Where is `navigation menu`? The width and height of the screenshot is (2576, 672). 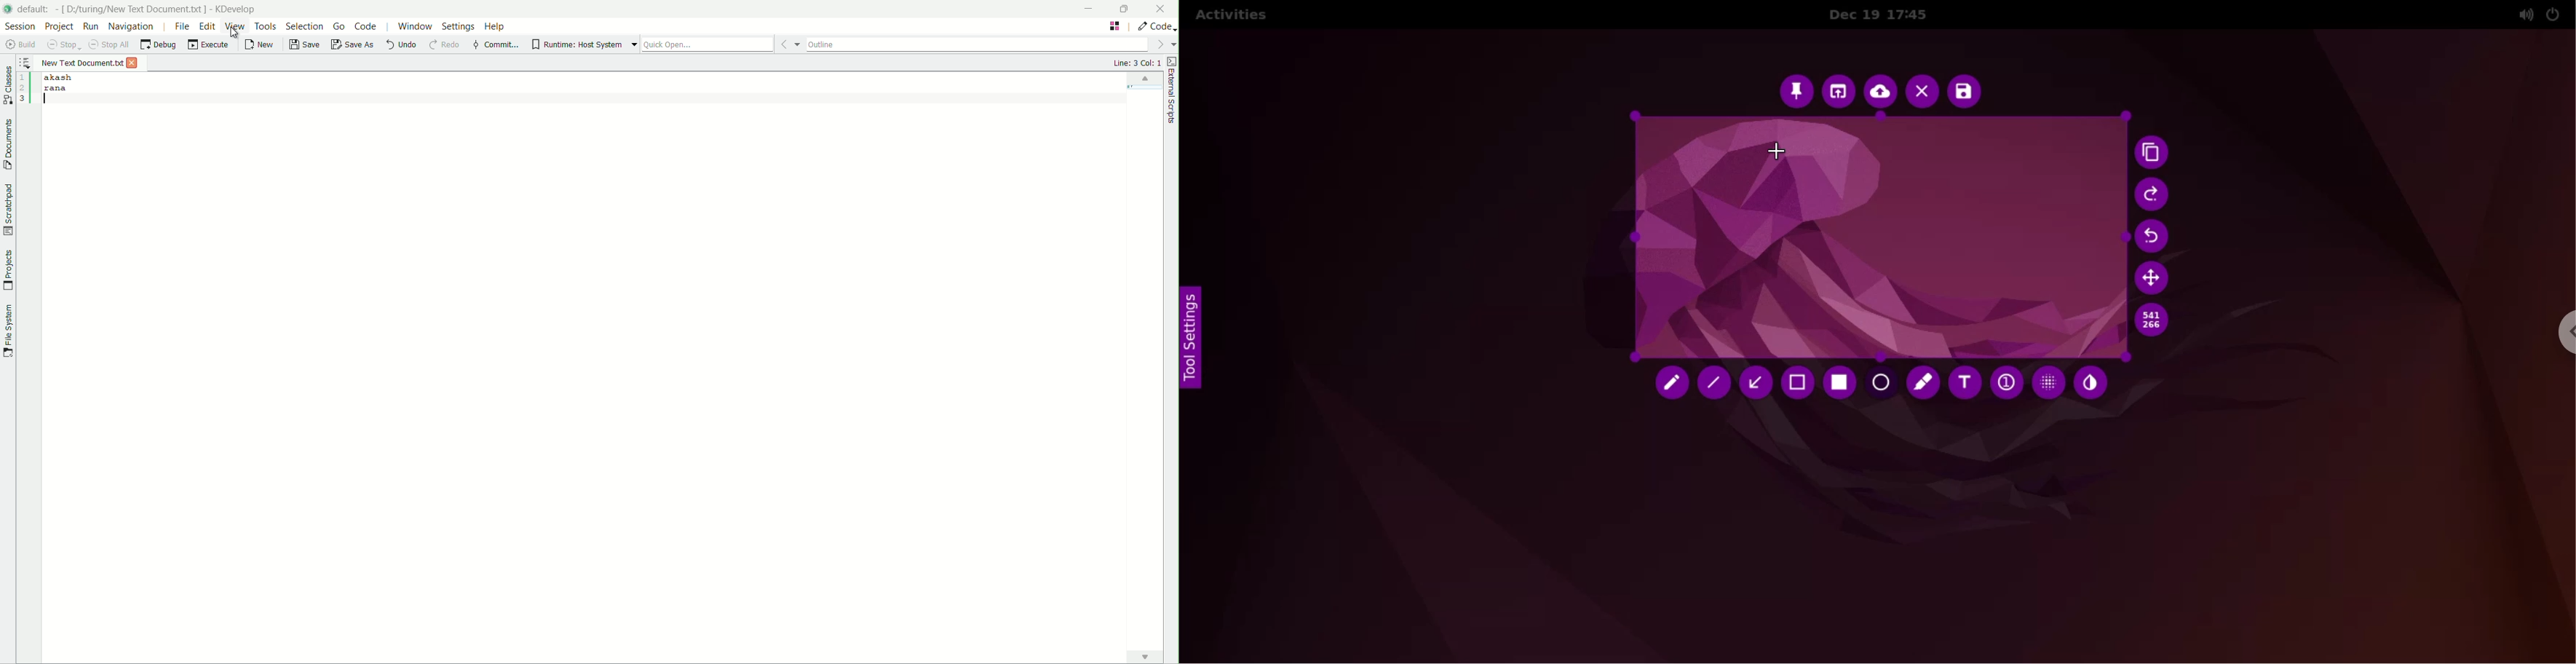
navigation menu is located at coordinates (132, 27).